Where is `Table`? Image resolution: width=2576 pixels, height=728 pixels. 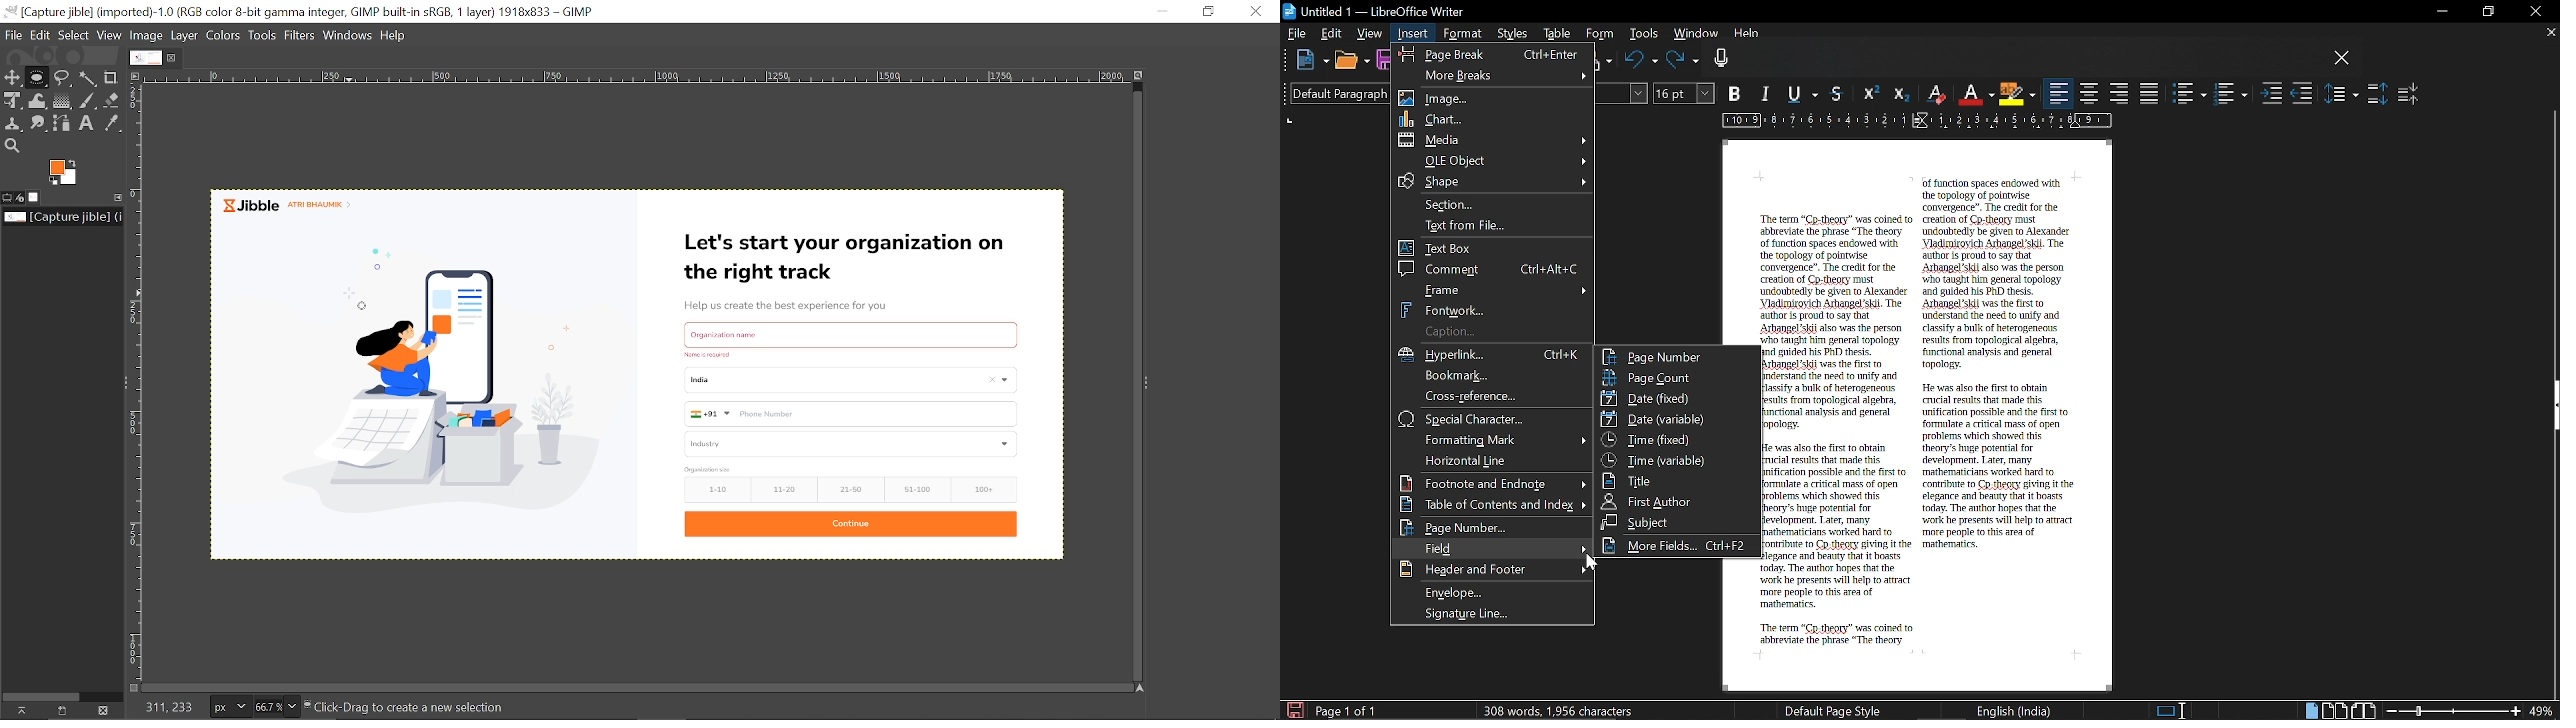 Table is located at coordinates (1557, 35).